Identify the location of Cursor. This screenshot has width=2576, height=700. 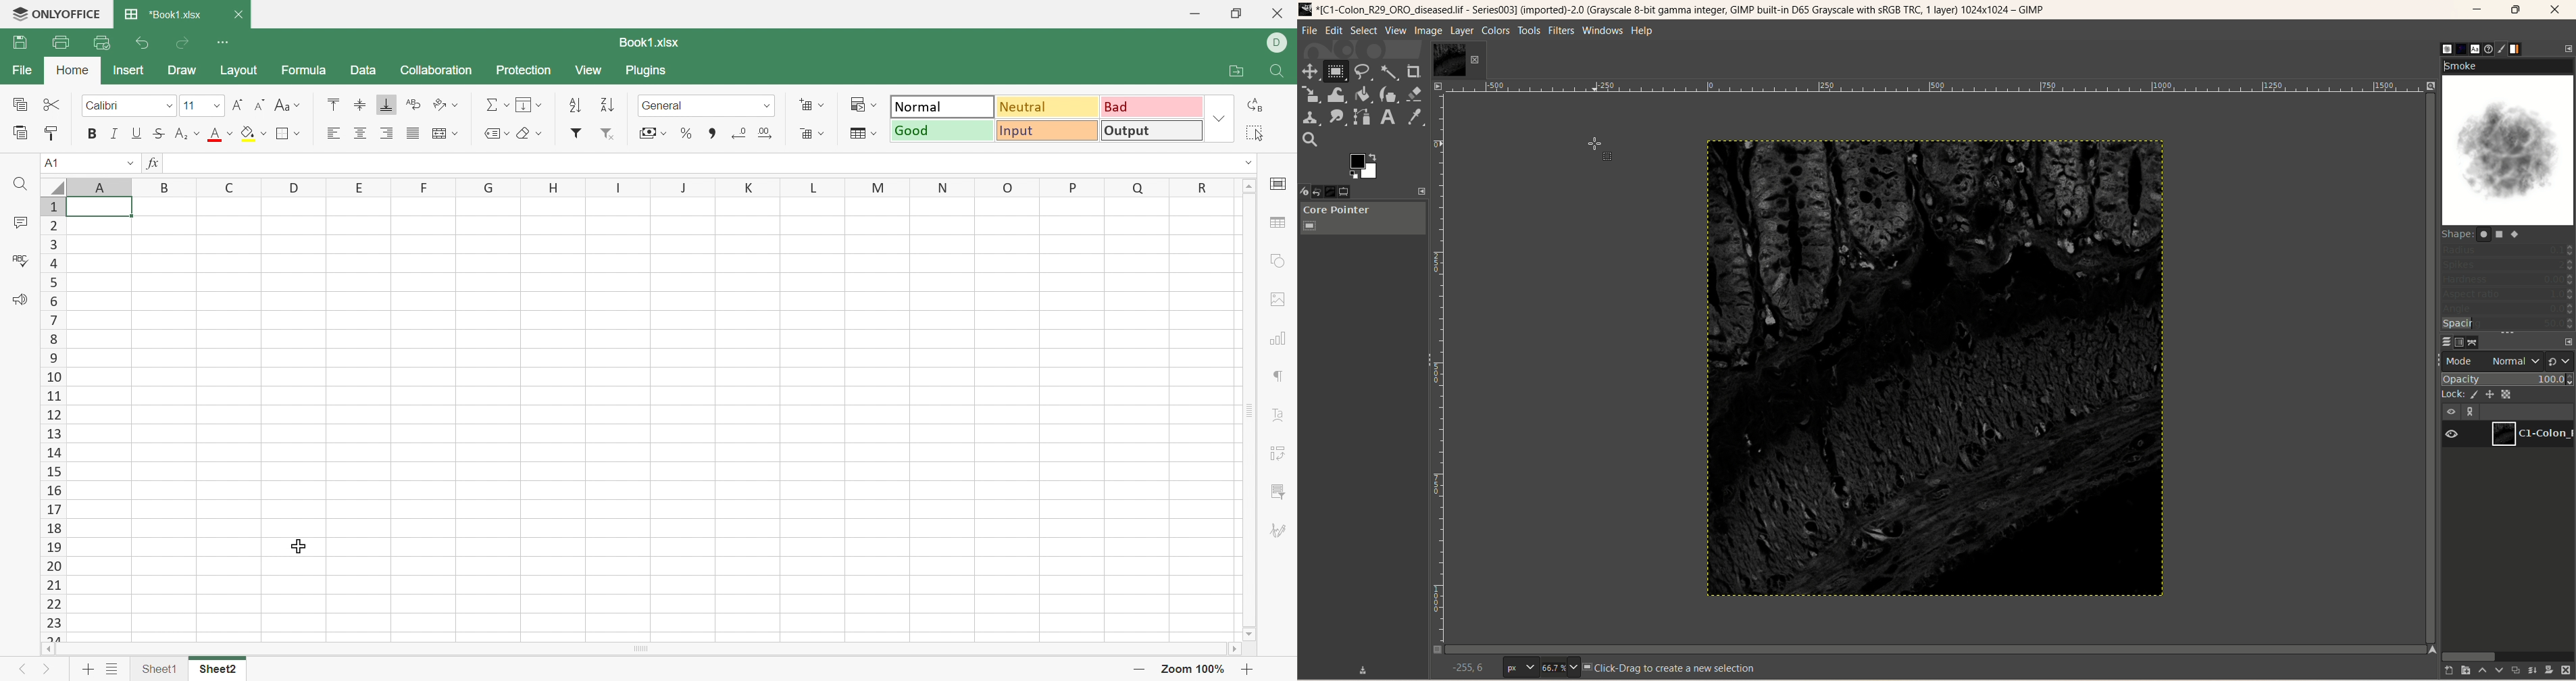
(300, 545).